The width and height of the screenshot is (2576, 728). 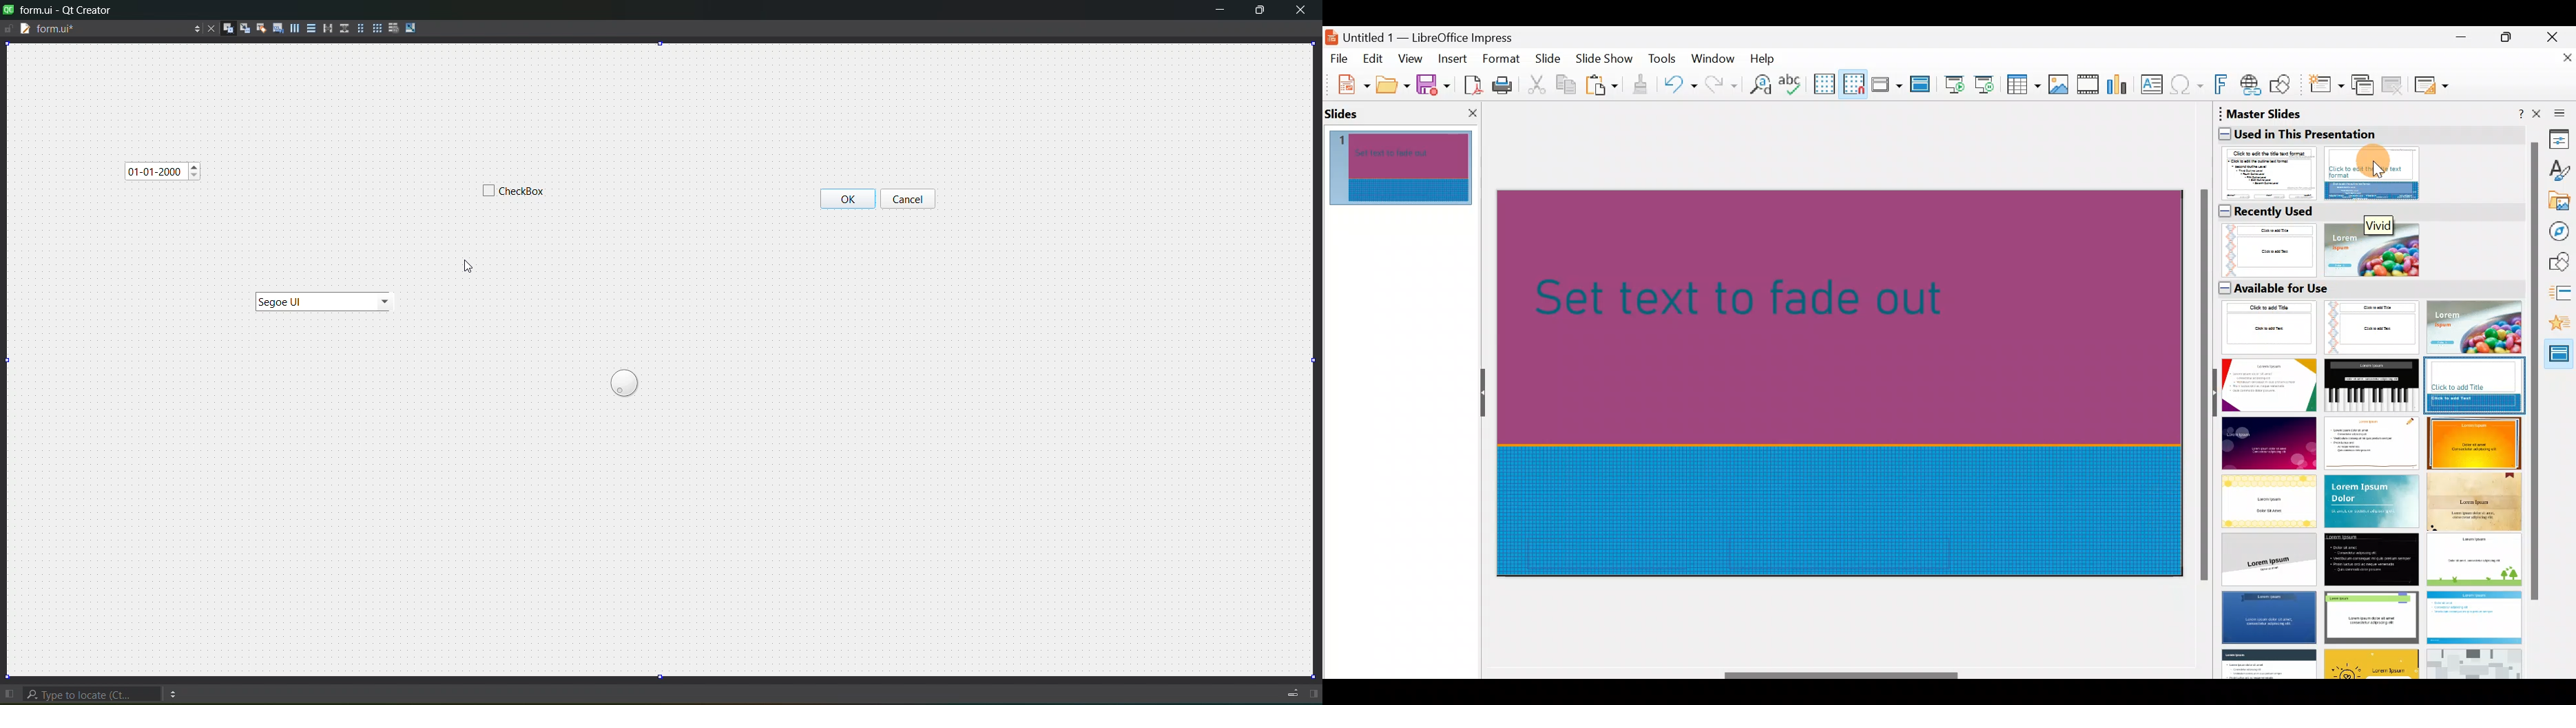 I want to click on Display grid, so click(x=1823, y=83).